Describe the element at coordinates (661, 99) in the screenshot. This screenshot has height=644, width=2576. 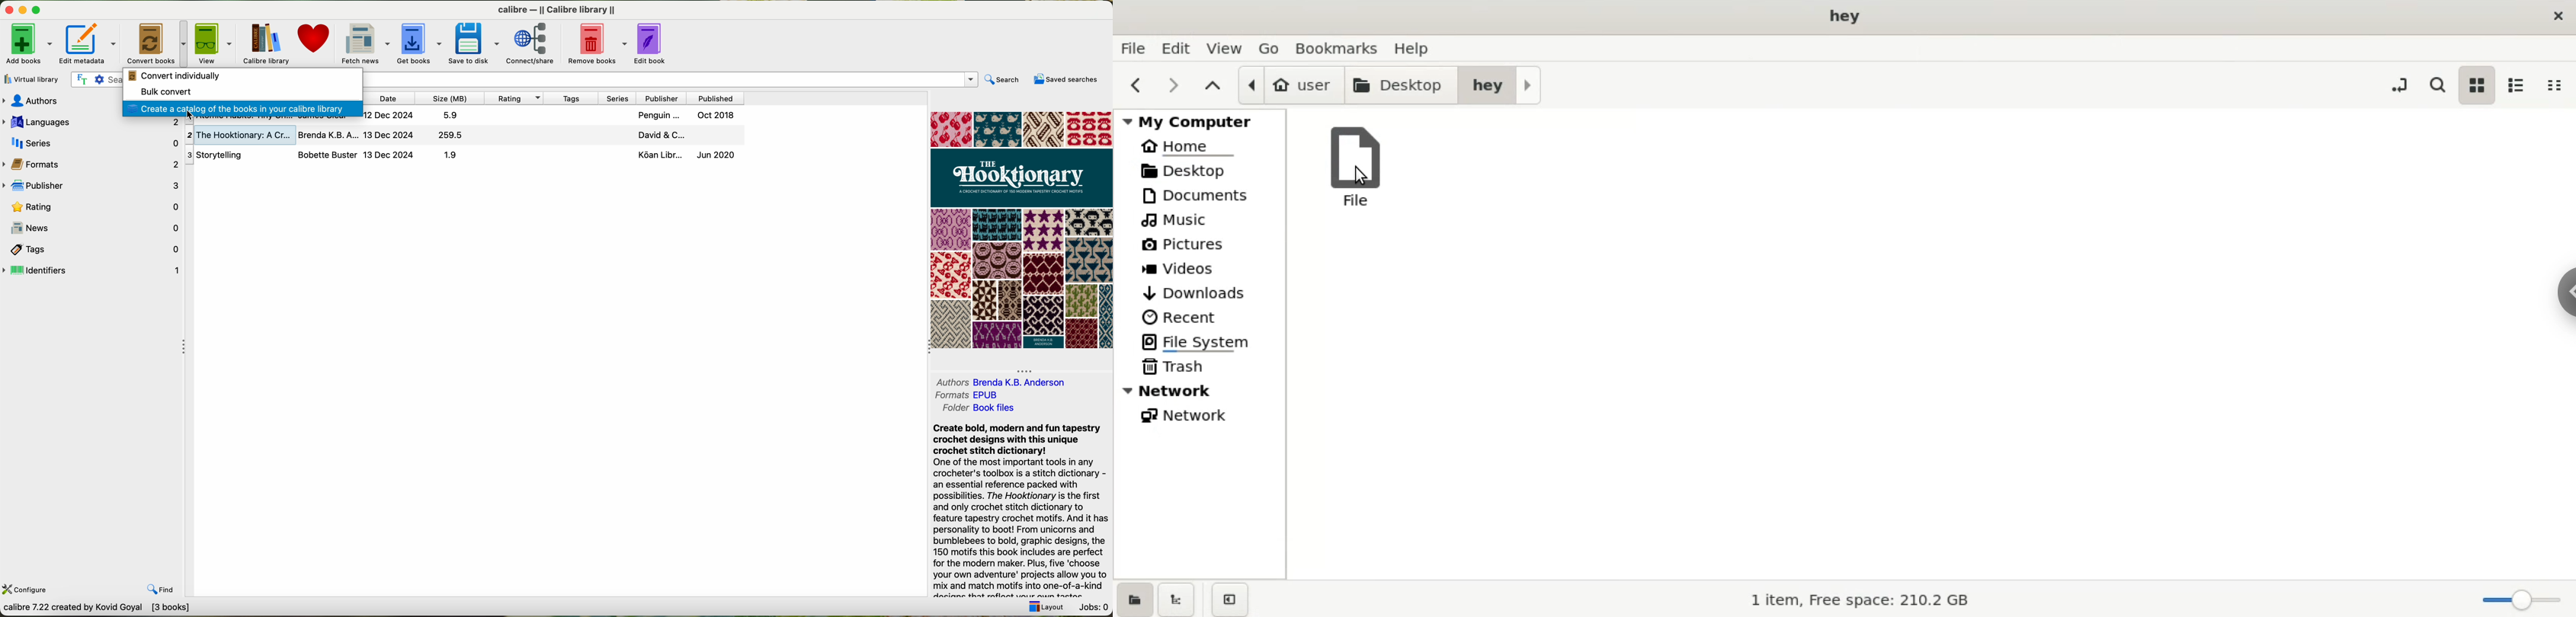
I see `publisher` at that location.